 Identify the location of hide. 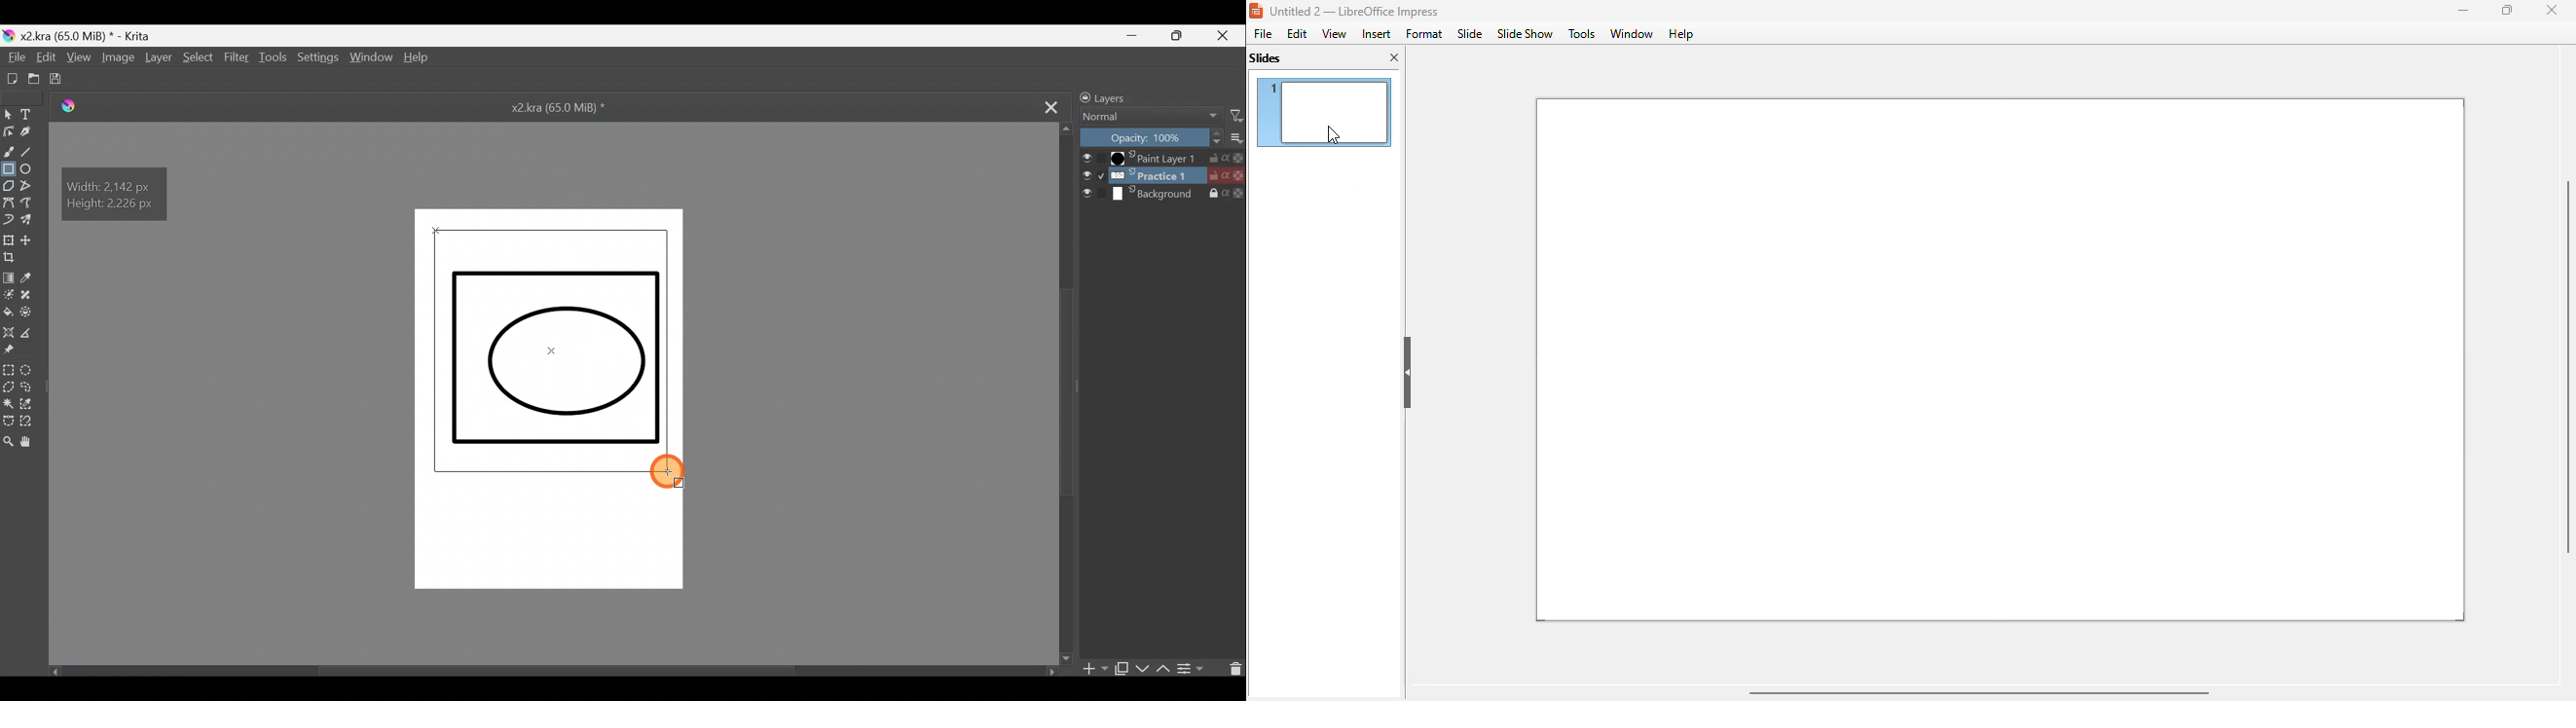
(1407, 372).